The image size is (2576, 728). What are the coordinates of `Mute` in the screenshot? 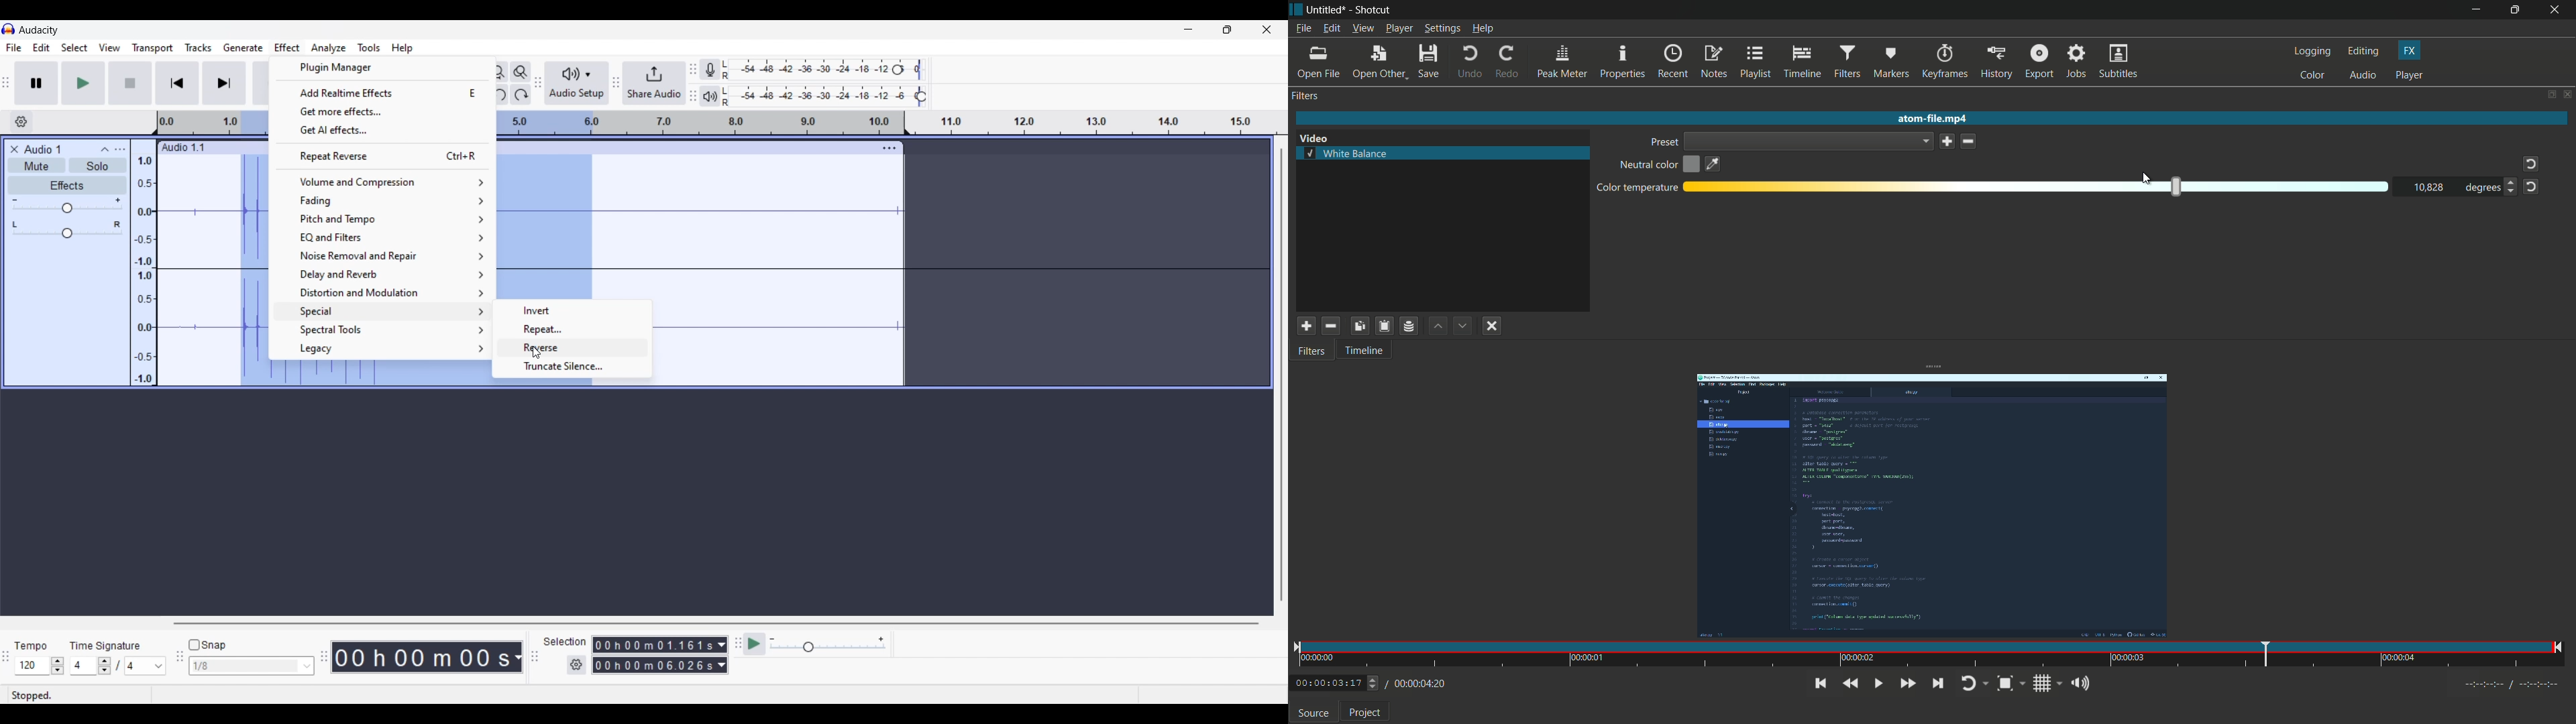 It's located at (36, 165).